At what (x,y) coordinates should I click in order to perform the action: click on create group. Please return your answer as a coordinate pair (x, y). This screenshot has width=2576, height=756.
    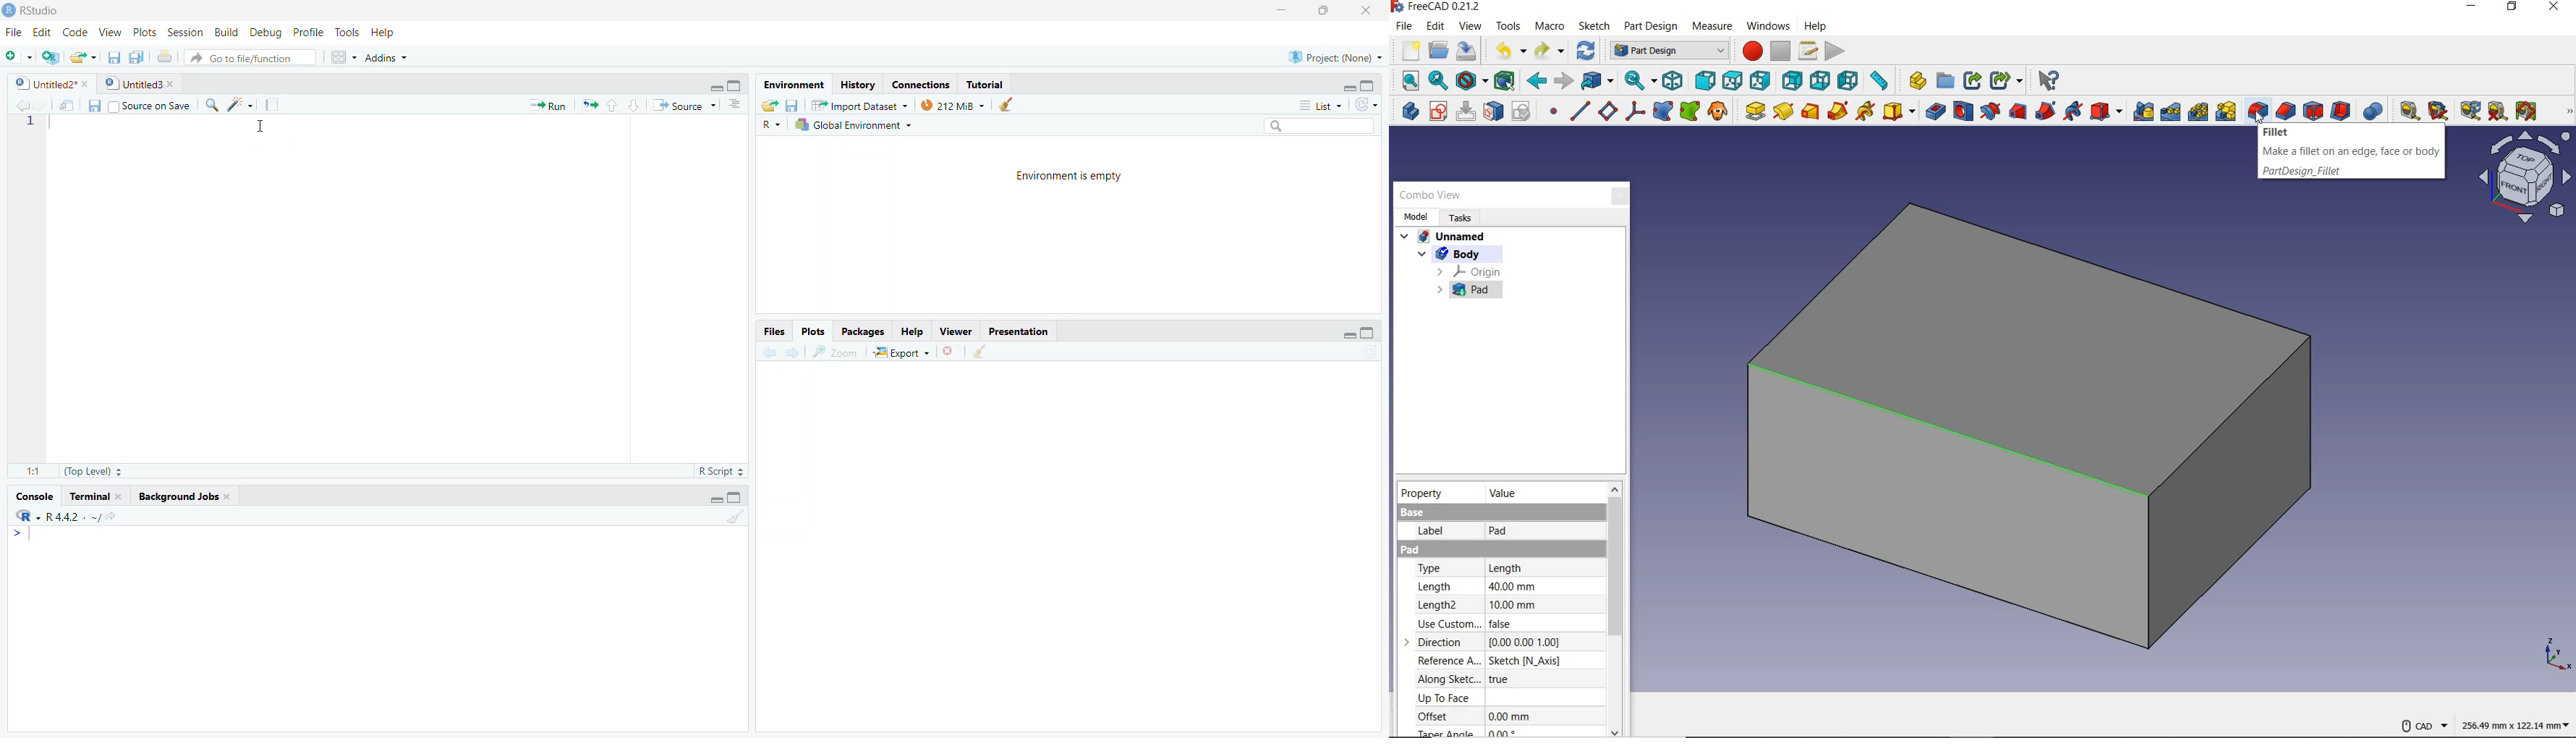
    Looking at the image, I should click on (1944, 81).